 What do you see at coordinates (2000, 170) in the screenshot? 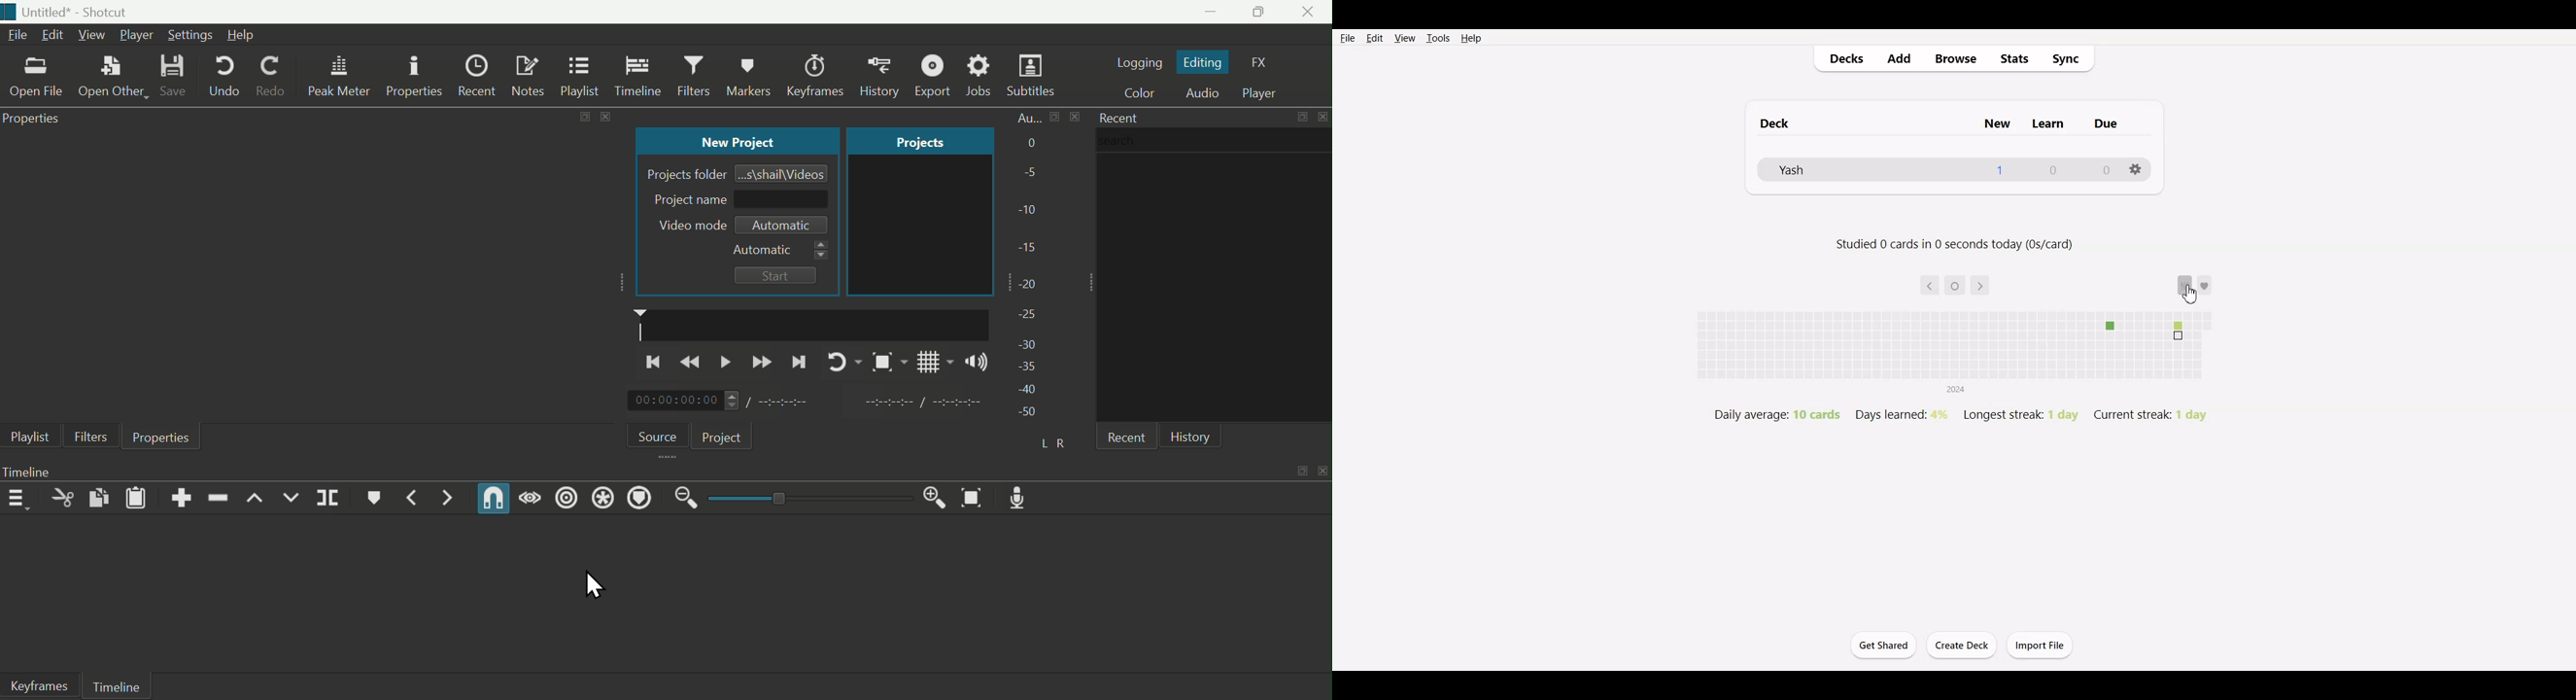
I see `1` at bounding box center [2000, 170].